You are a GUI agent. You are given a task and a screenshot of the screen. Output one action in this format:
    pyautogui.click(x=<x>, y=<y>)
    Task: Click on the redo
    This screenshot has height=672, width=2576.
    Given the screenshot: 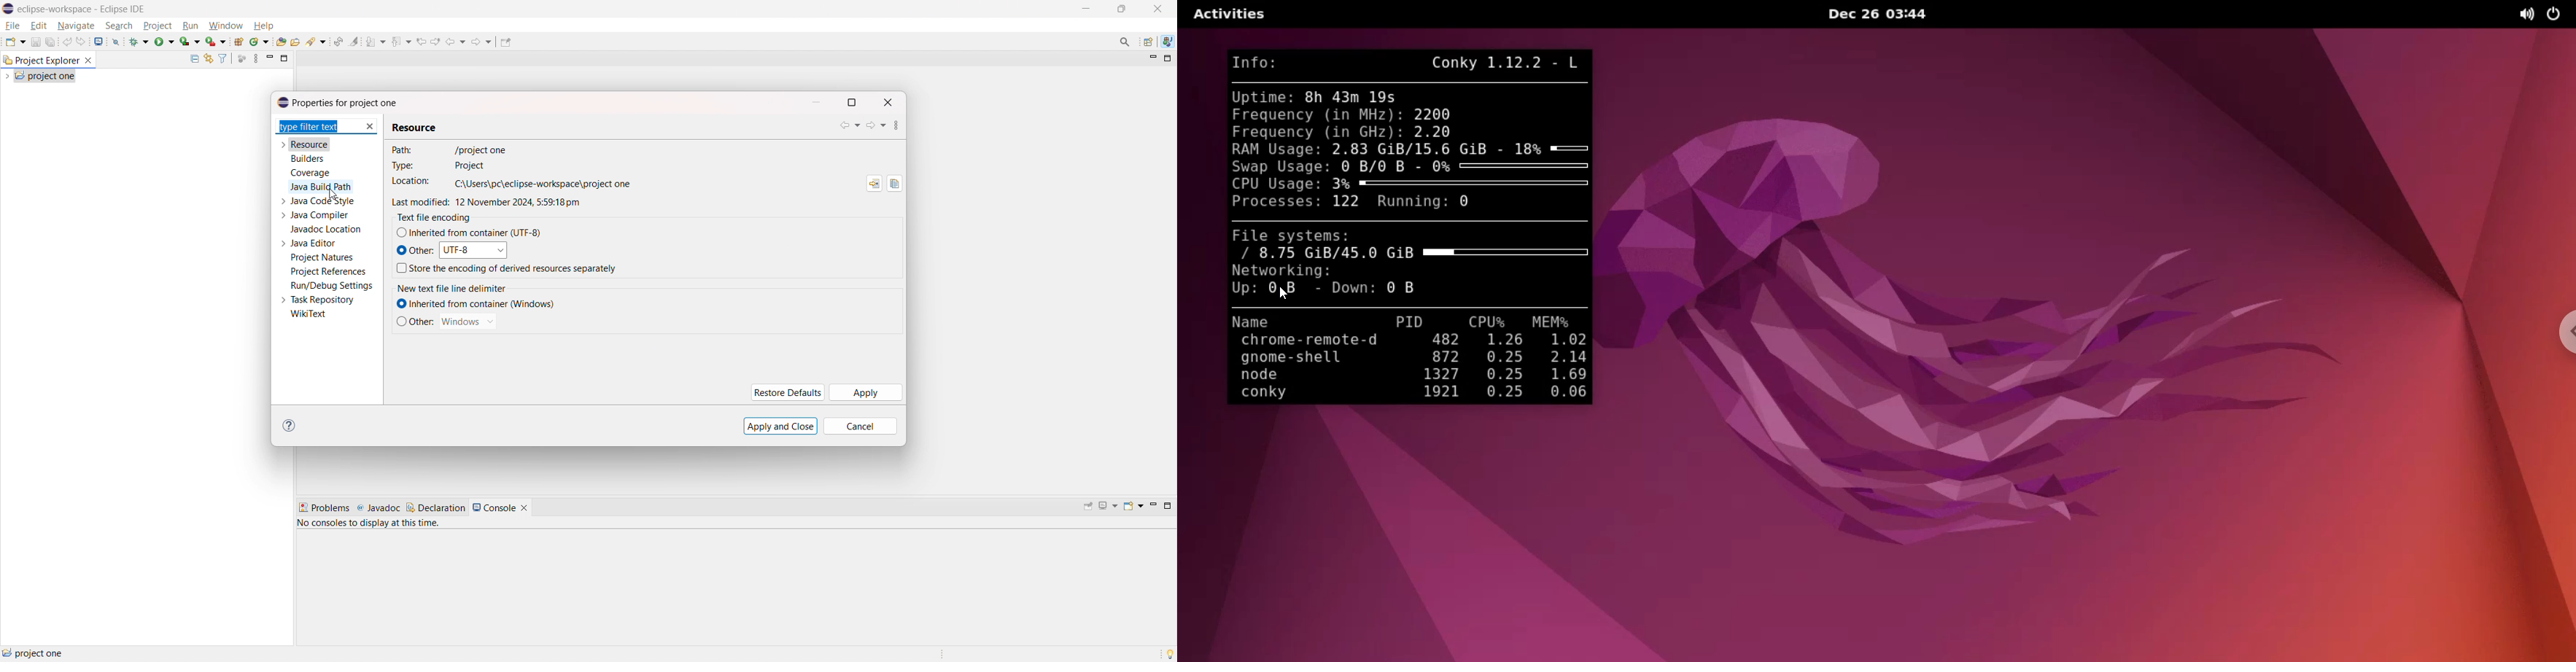 What is the action you would take?
    pyautogui.click(x=82, y=41)
    